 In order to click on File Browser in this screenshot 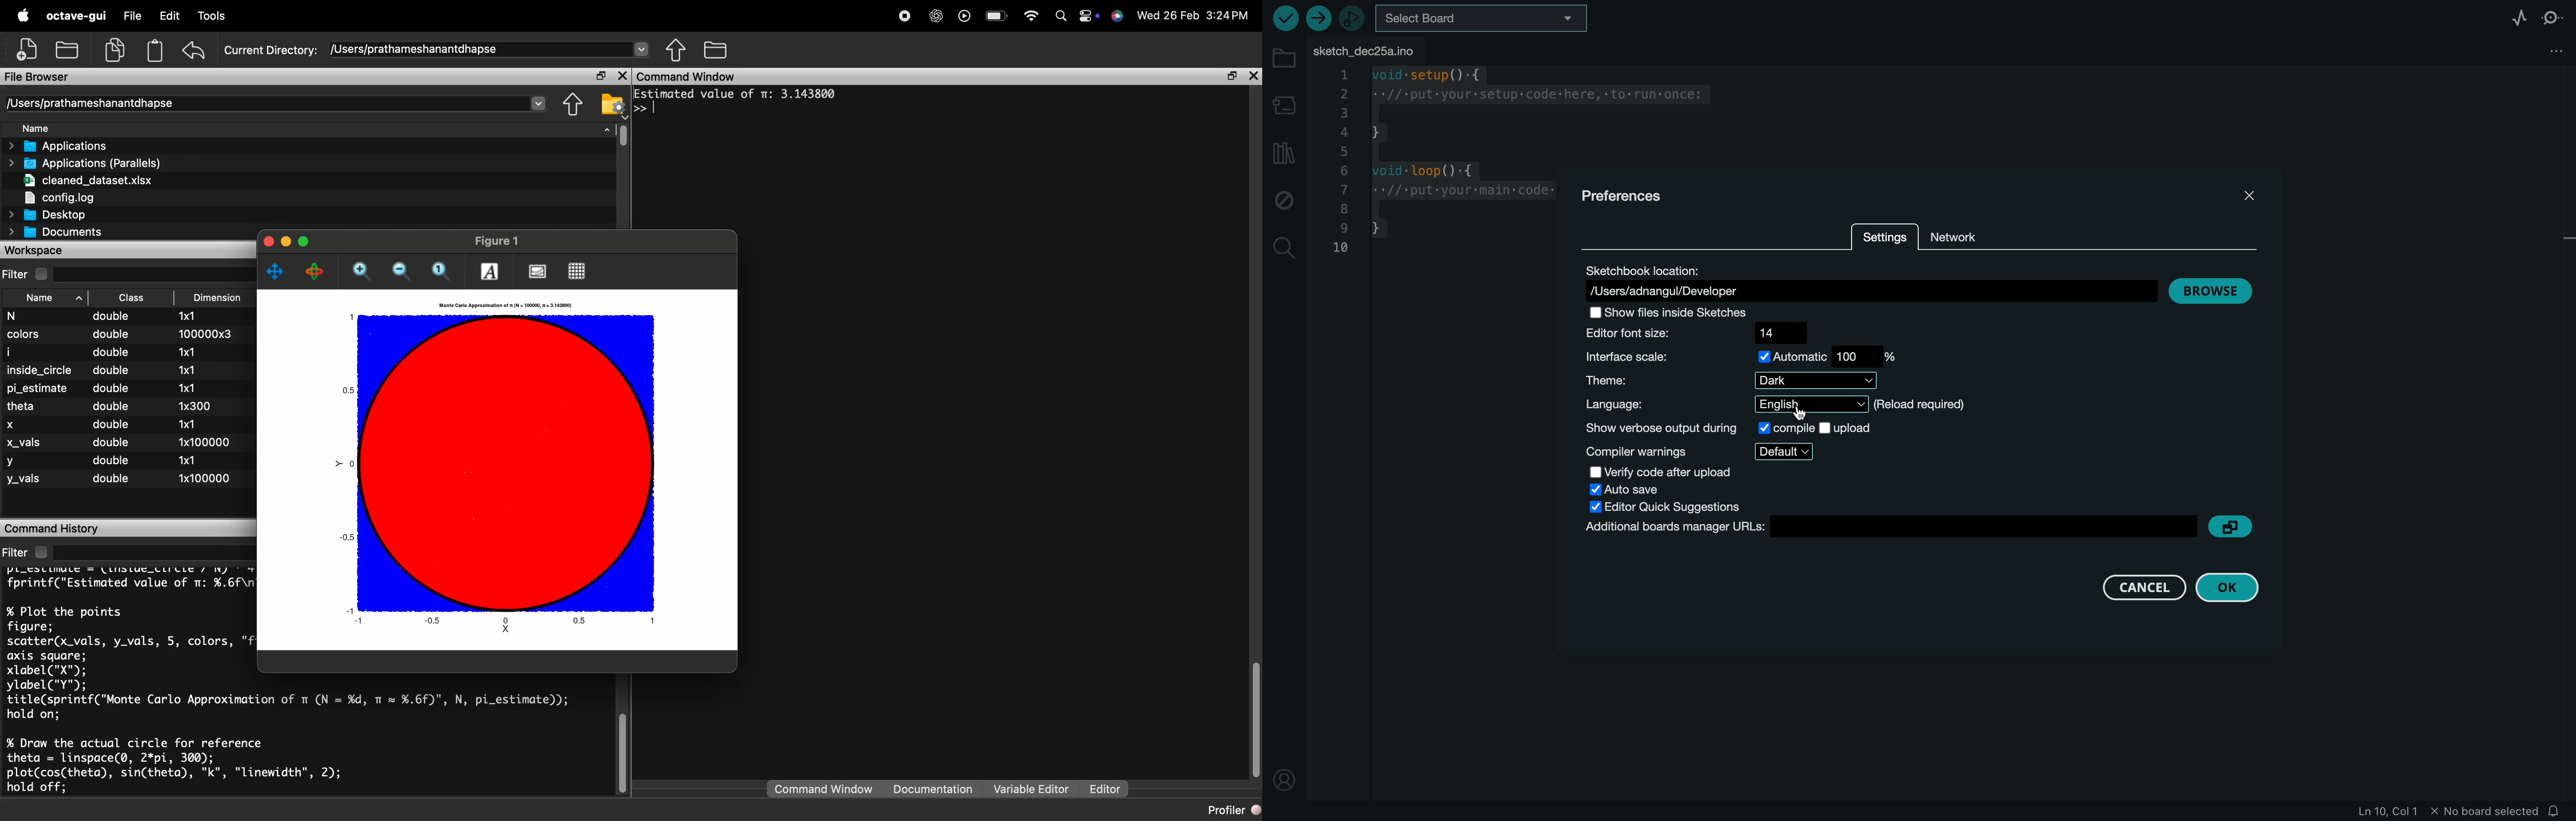, I will do `click(44, 76)`.